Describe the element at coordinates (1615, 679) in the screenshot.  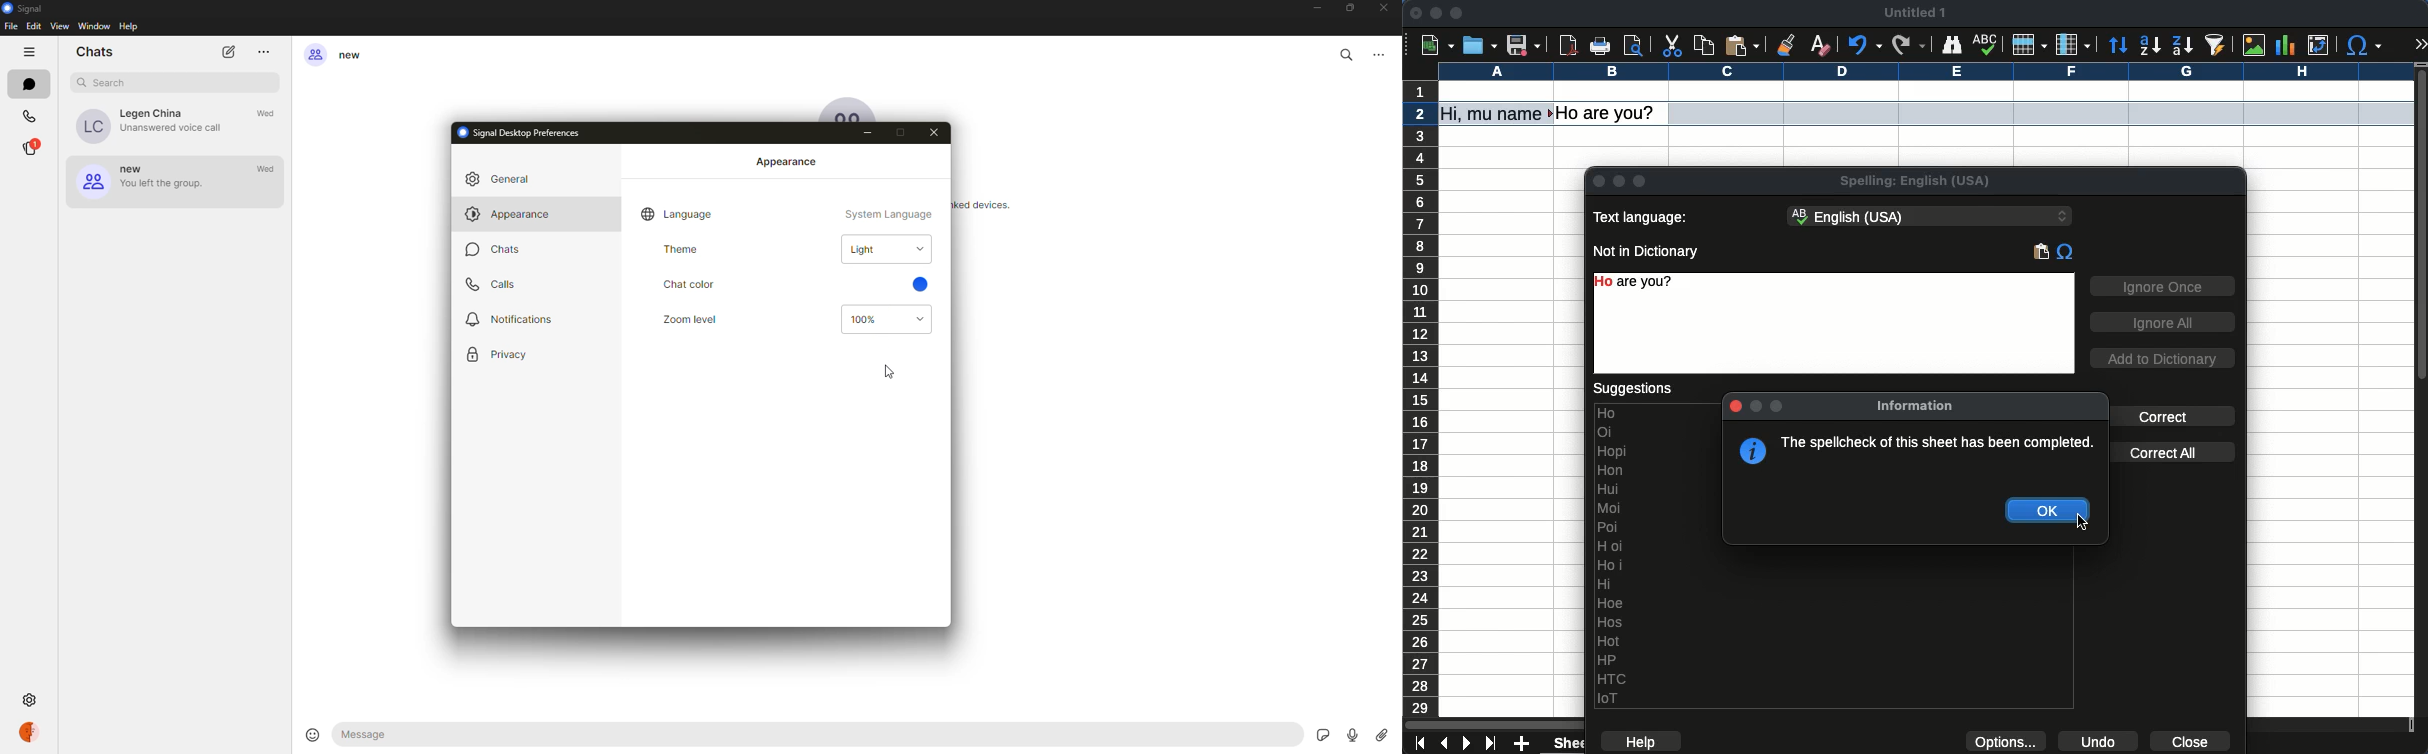
I see `HT` at that location.